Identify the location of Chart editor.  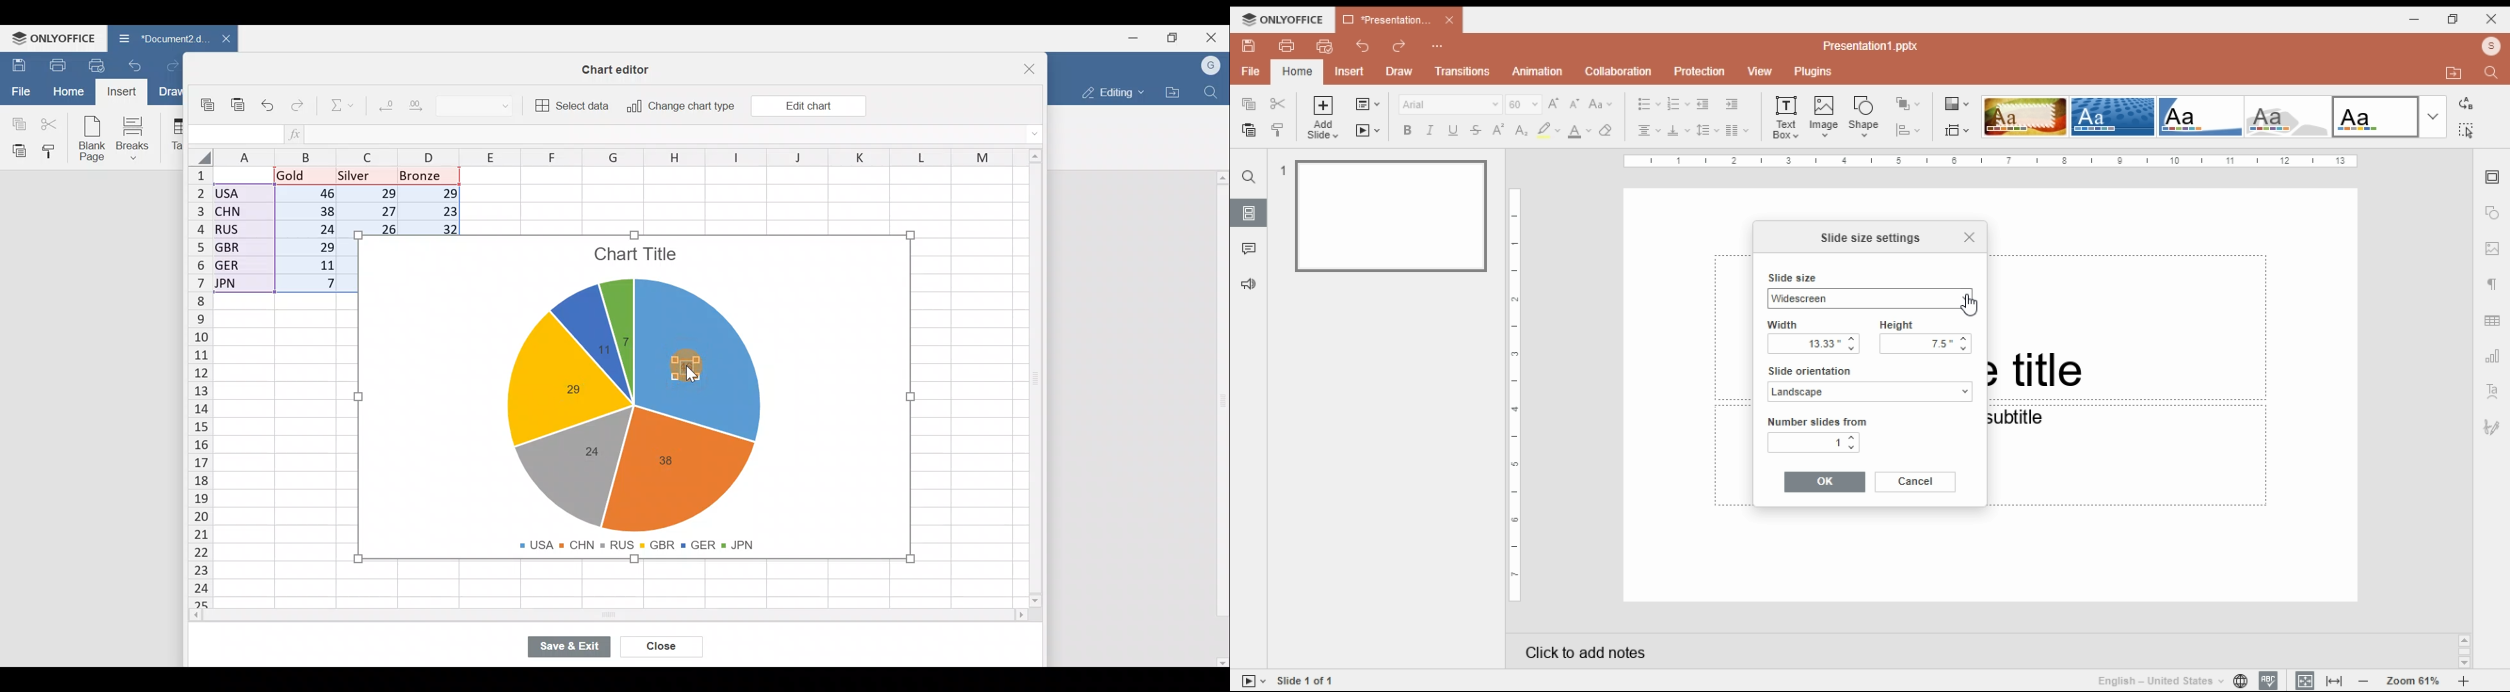
(618, 69).